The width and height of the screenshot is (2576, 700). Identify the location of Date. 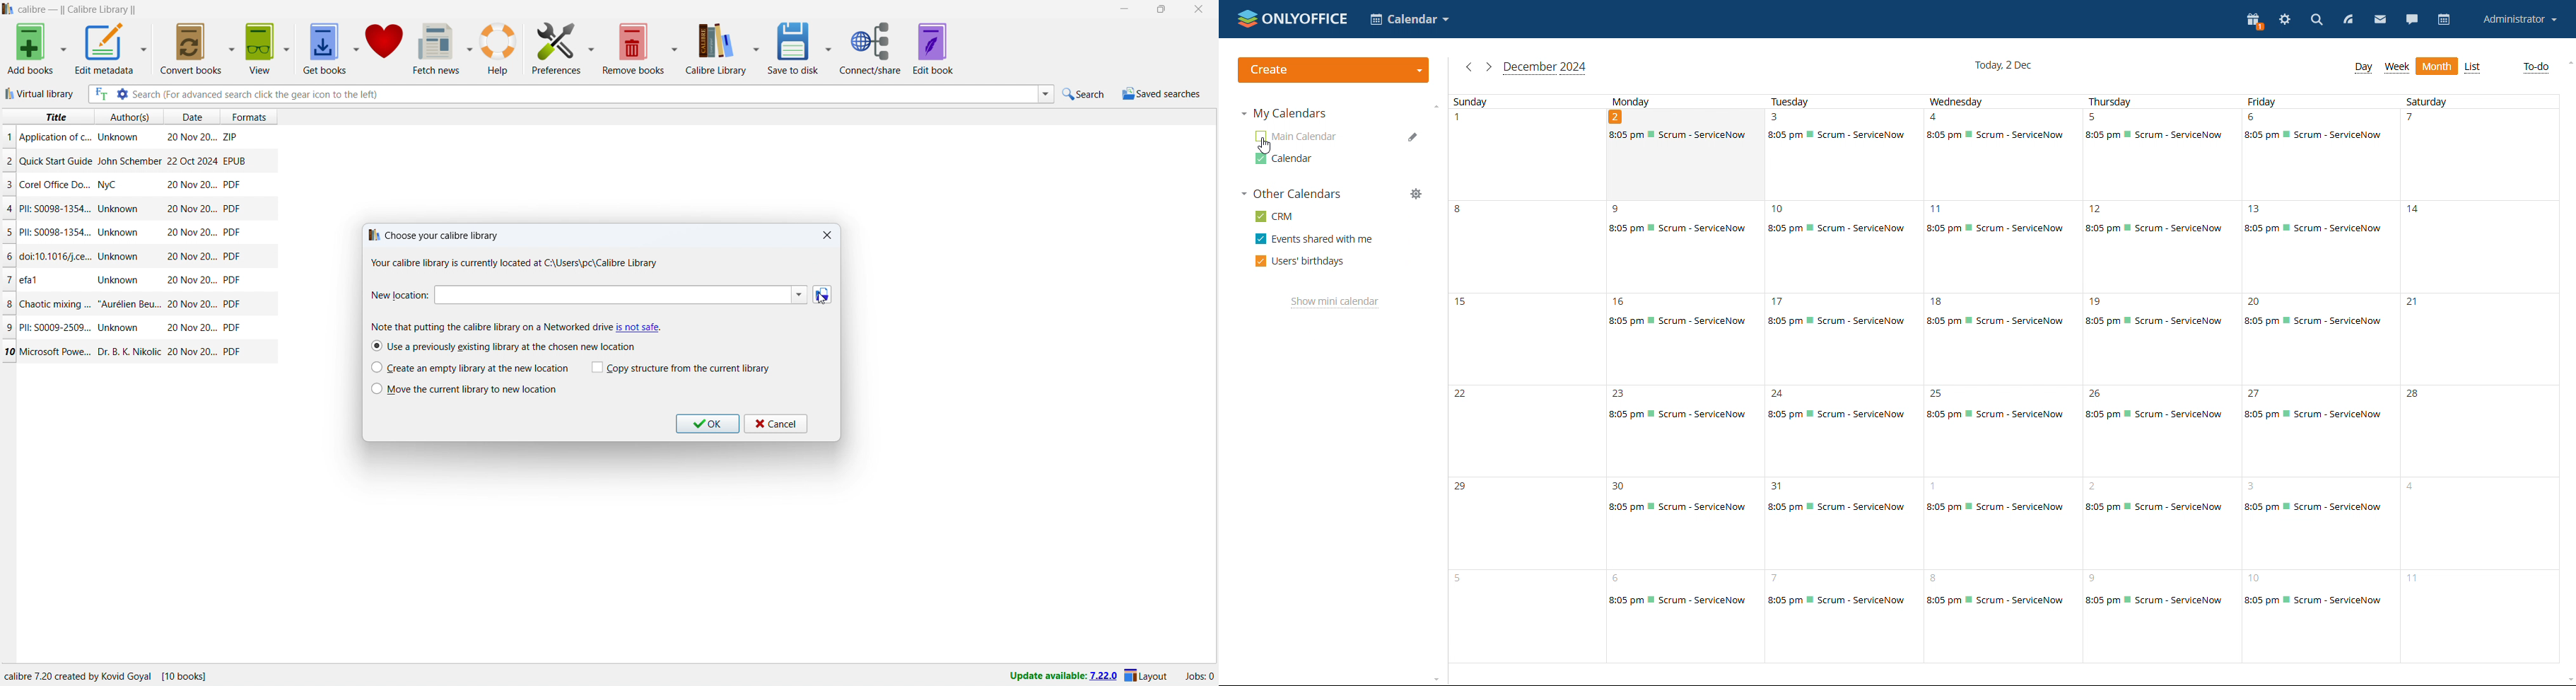
(192, 353).